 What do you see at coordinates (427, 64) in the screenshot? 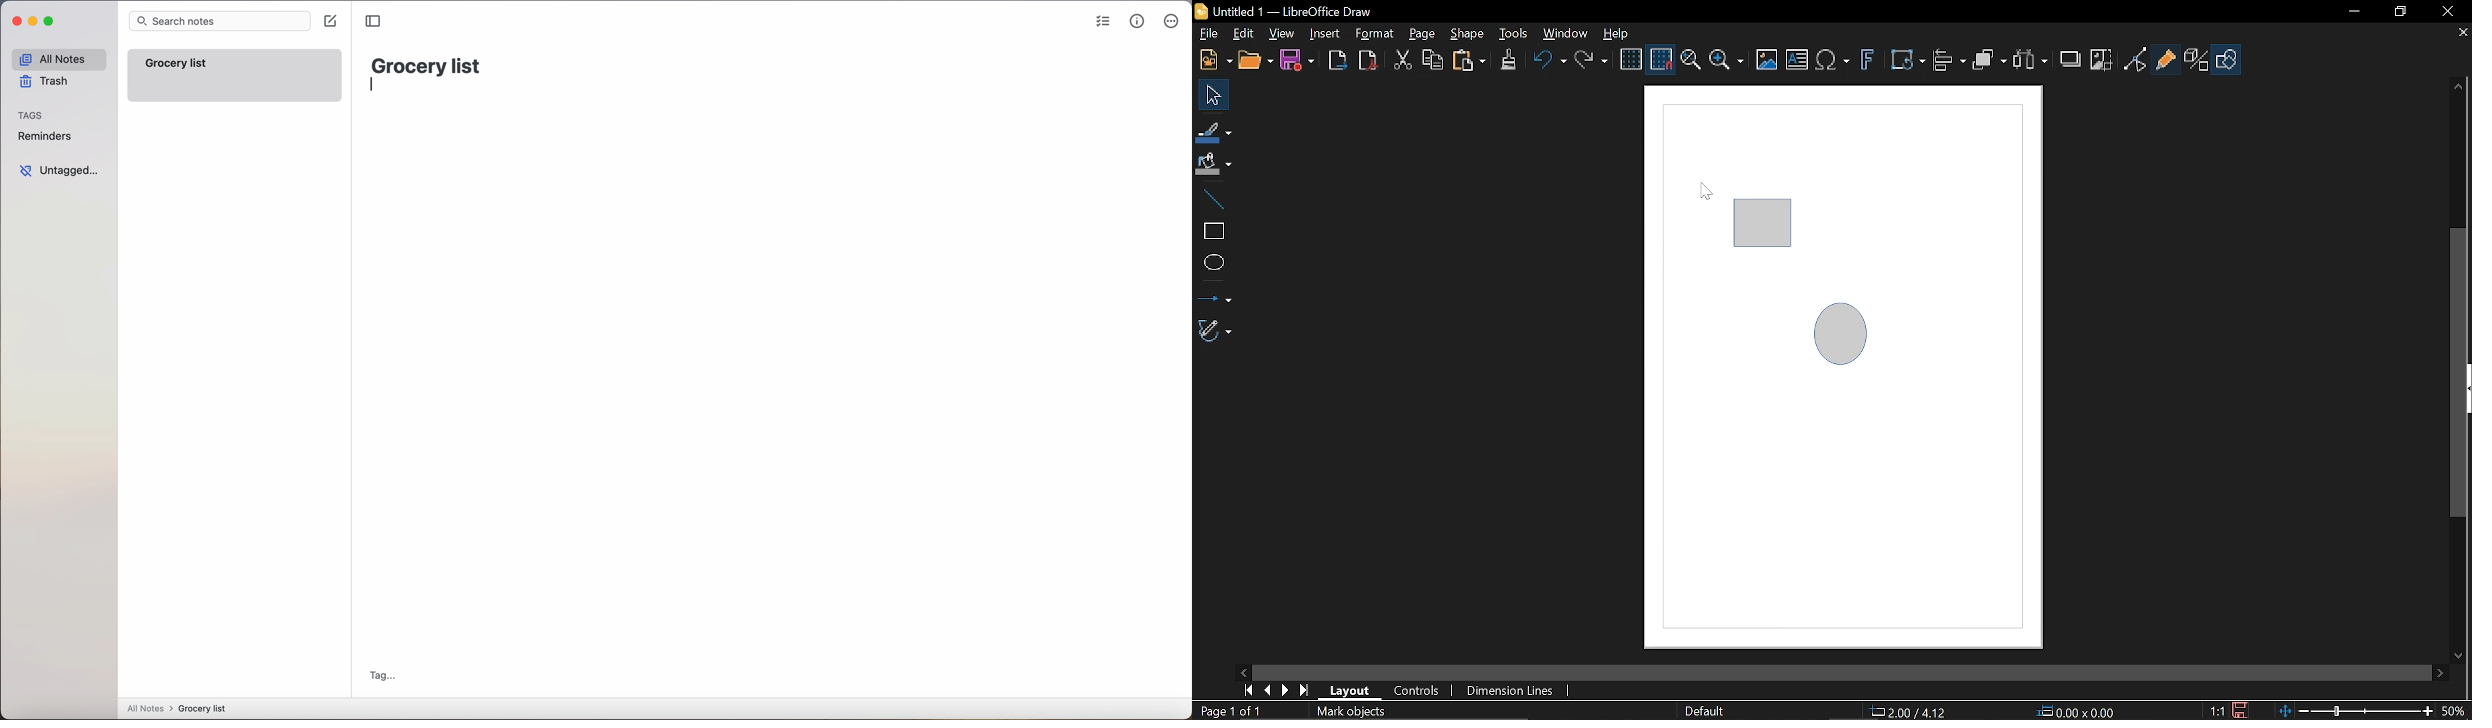
I see `grocery list` at bounding box center [427, 64].